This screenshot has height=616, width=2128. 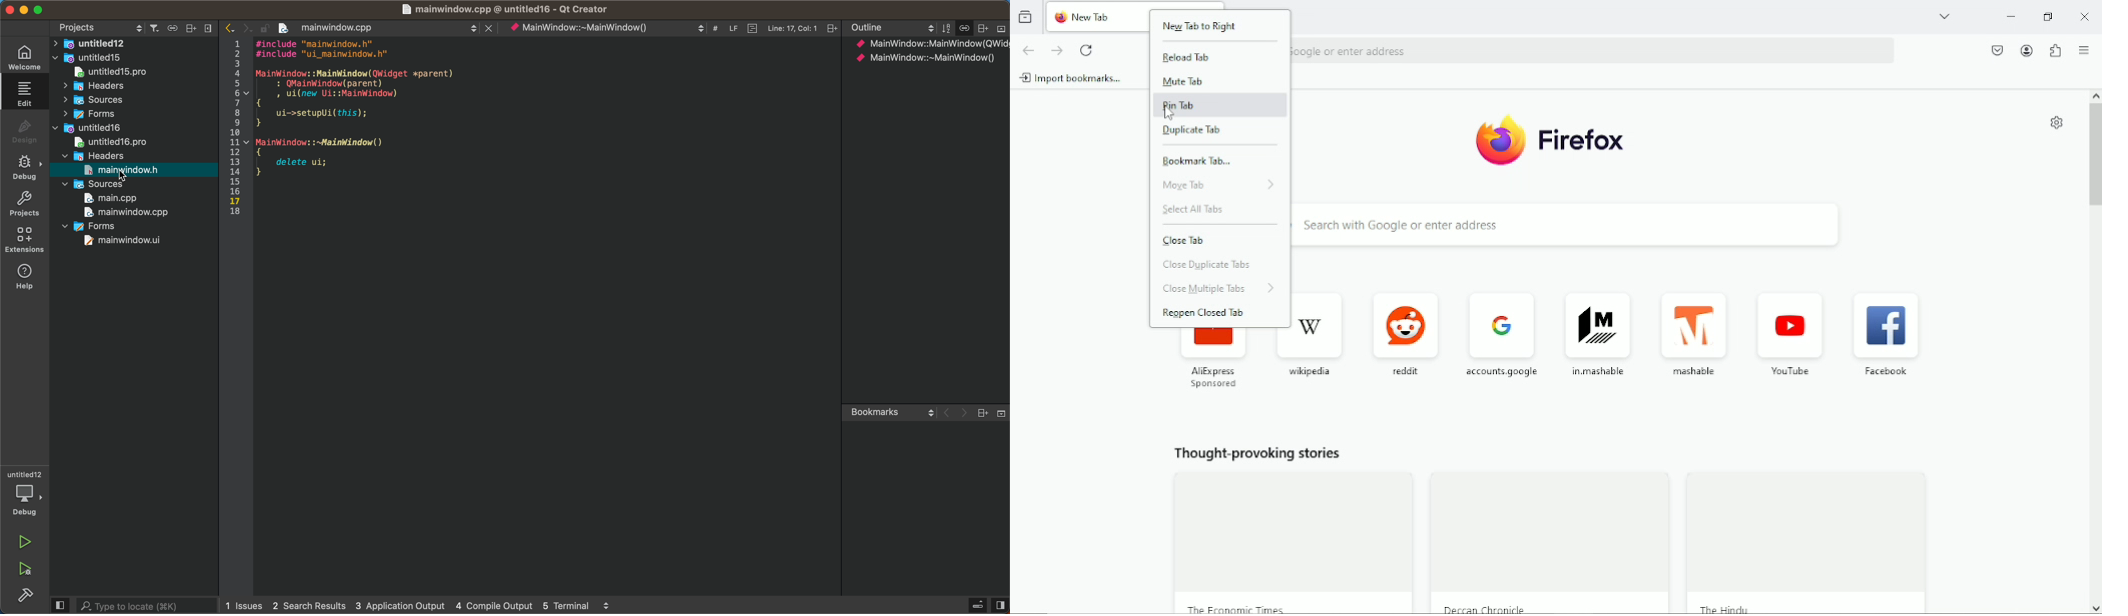 I want to click on Account, so click(x=2026, y=51).